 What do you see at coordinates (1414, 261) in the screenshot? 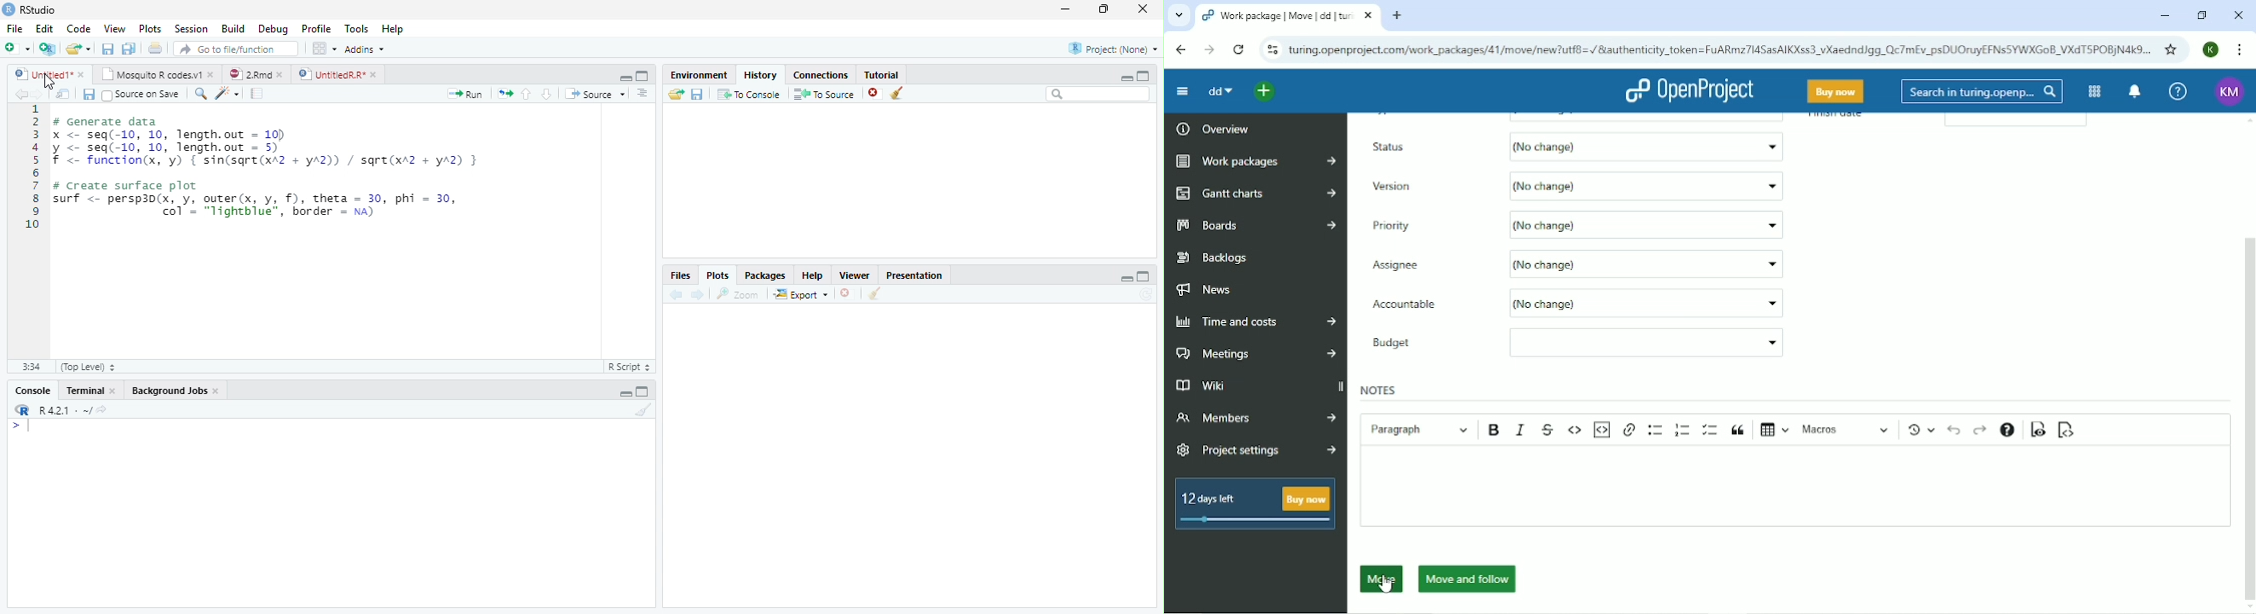
I see `TypeAsignee` at bounding box center [1414, 261].